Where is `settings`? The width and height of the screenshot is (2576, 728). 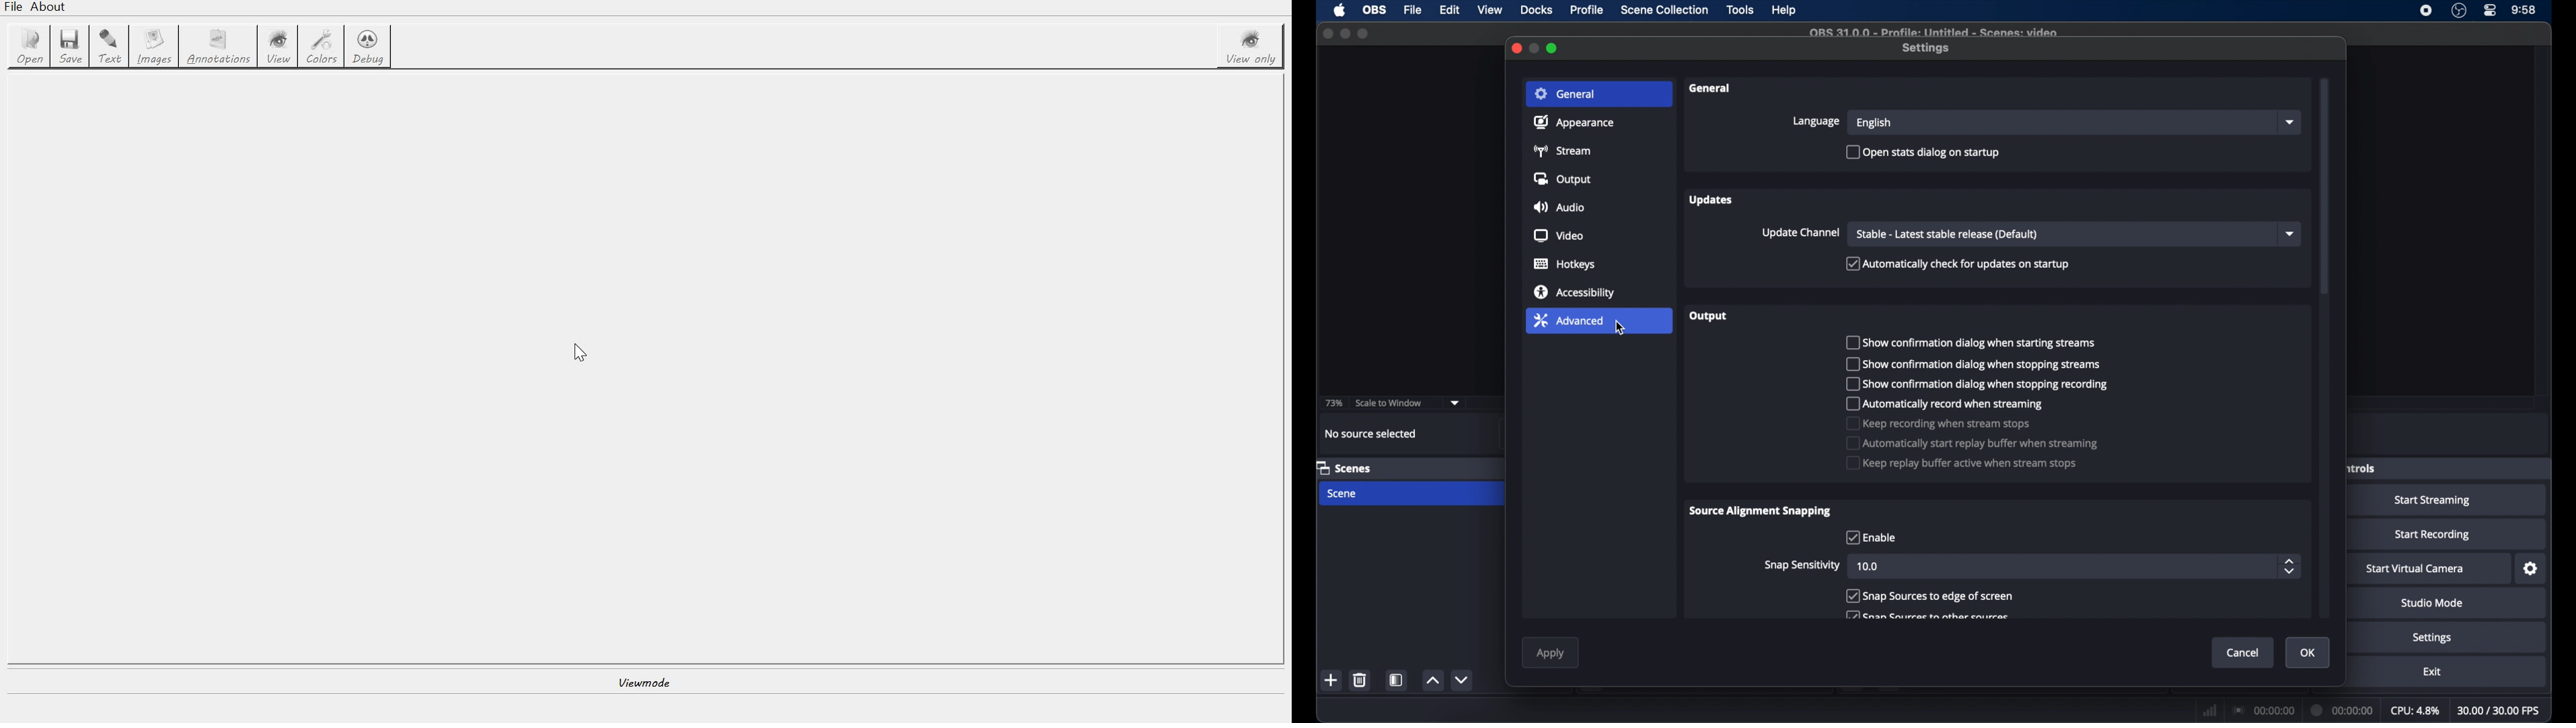
settings is located at coordinates (1927, 49).